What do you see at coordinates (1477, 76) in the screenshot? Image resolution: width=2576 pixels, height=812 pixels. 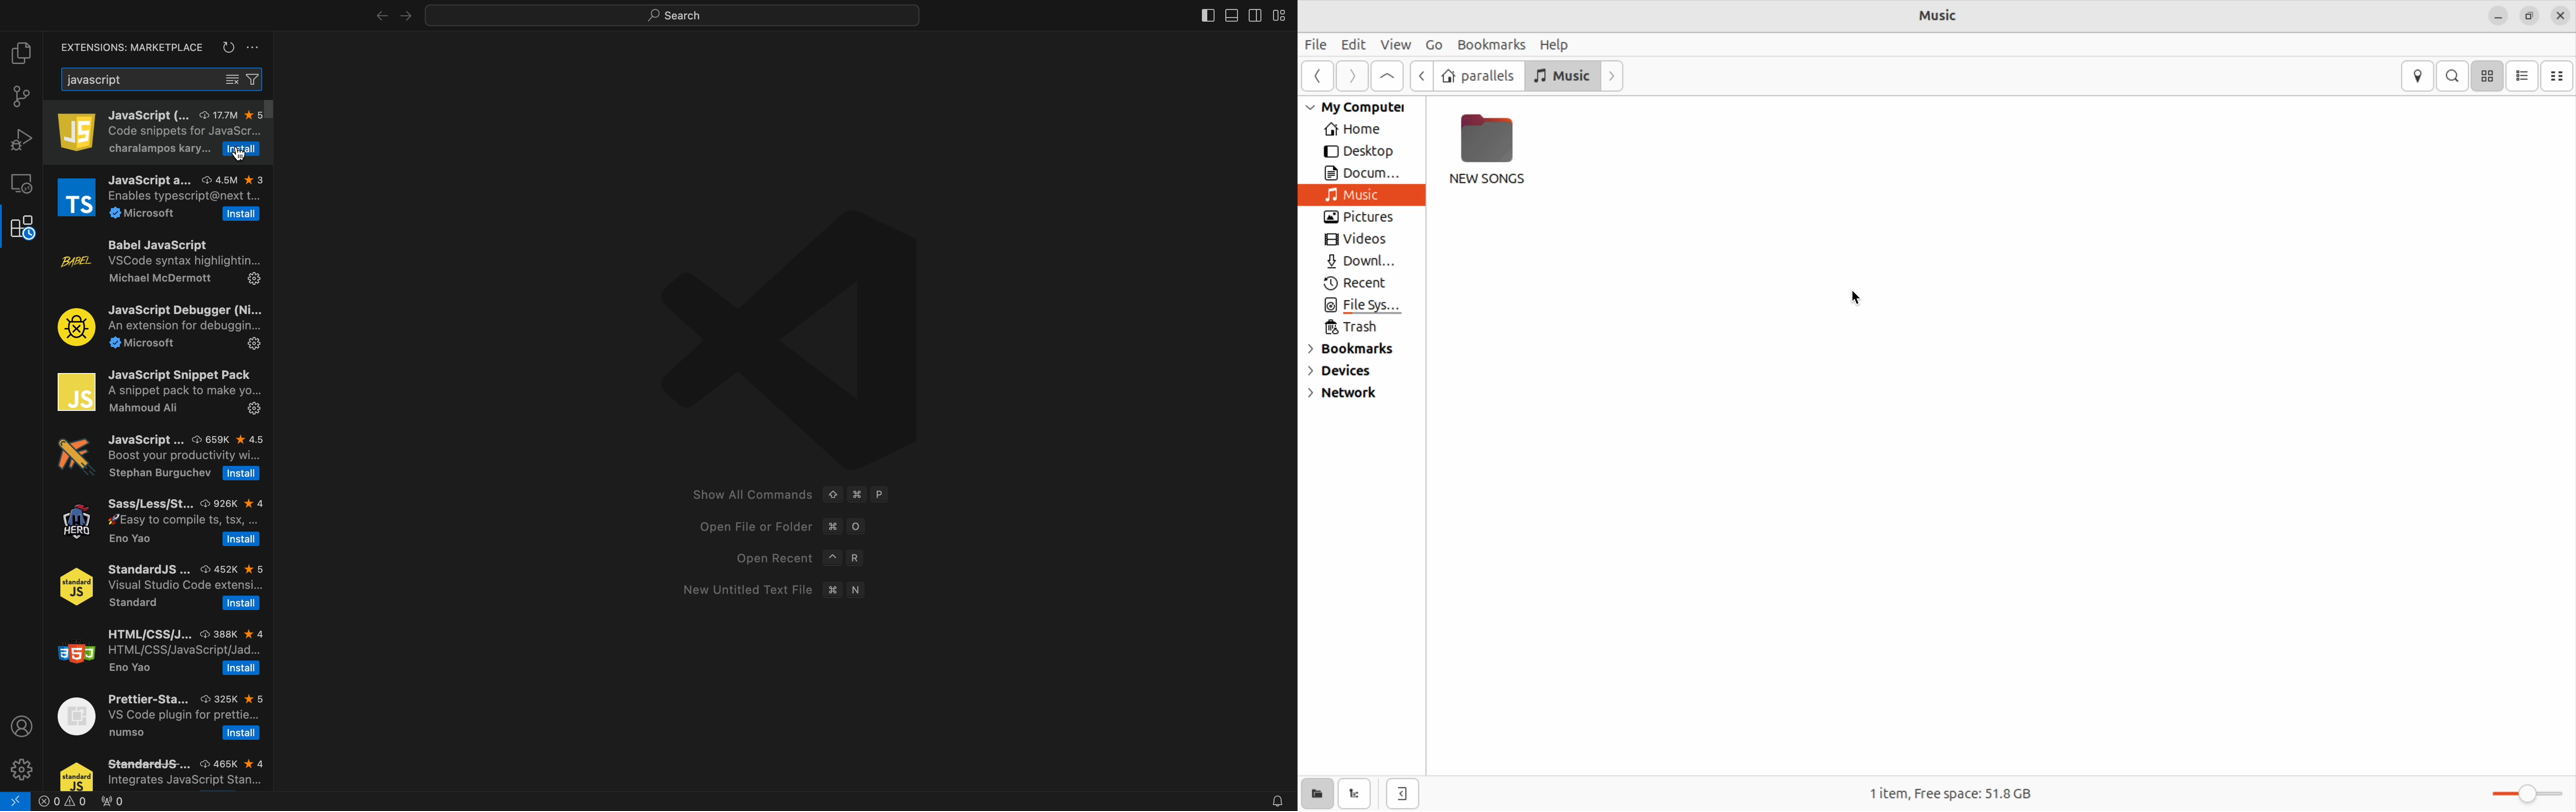 I see `parallels` at bounding box center [1477, 76].